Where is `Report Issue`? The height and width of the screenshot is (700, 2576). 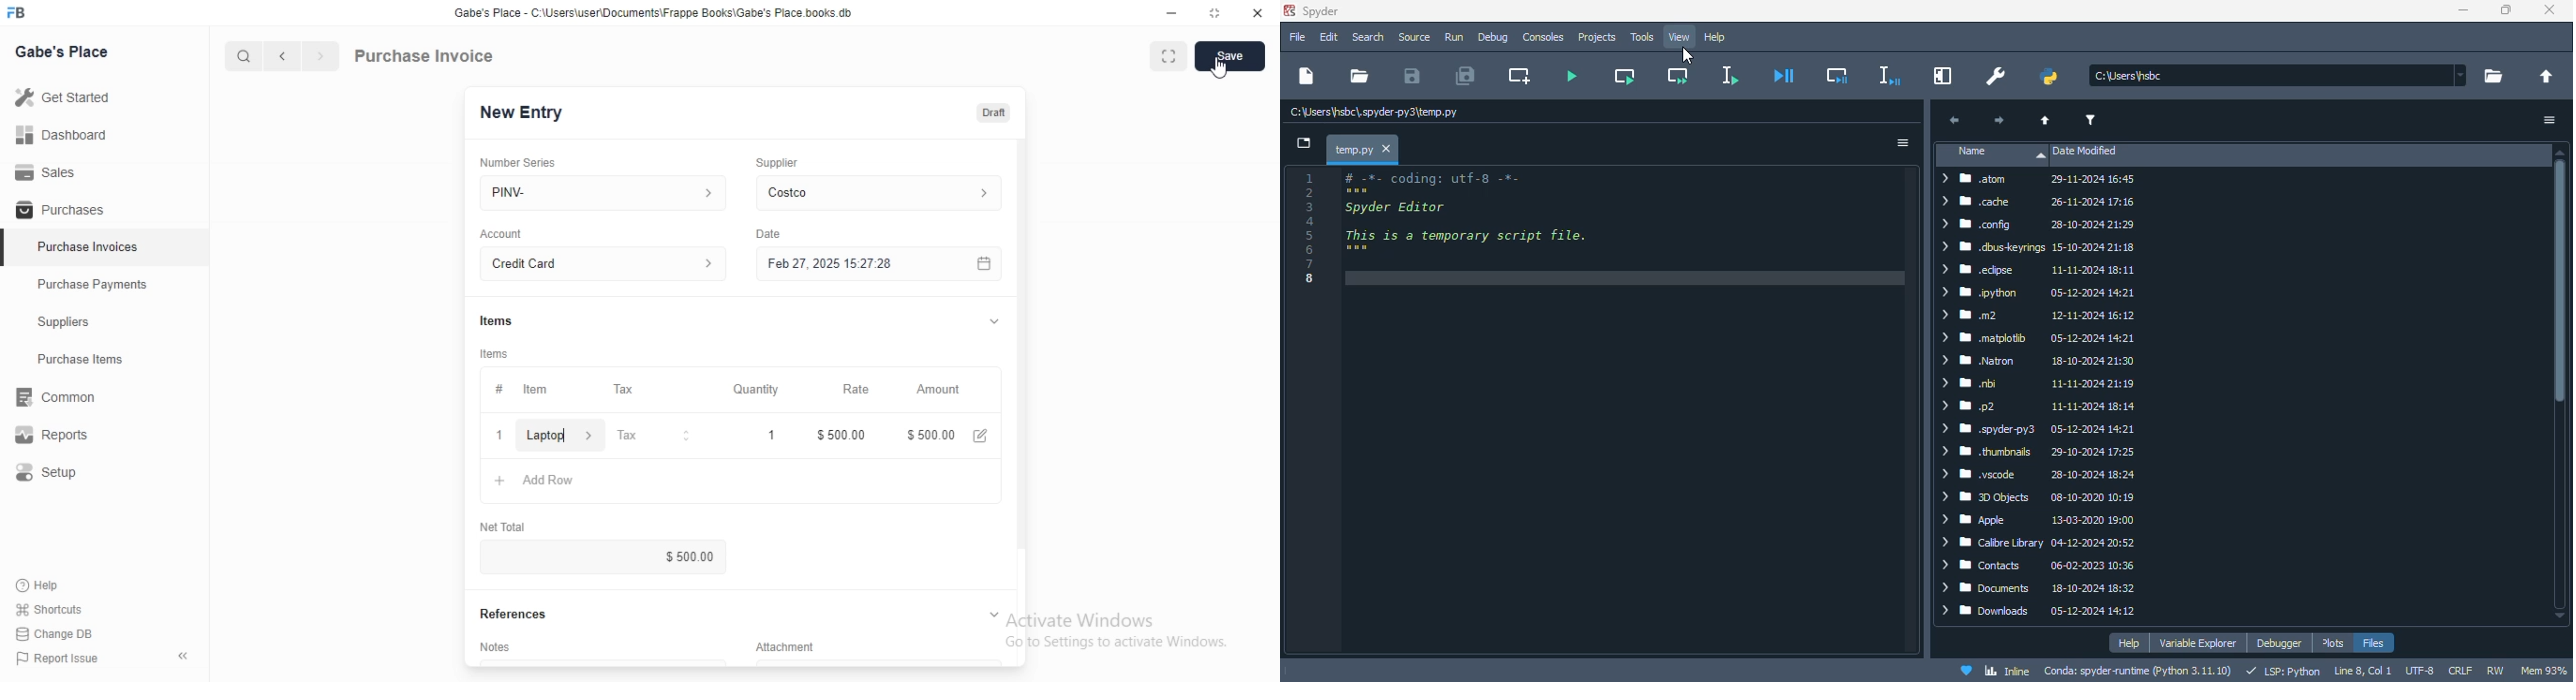 Report Issue is located at coordinates (58, 658).